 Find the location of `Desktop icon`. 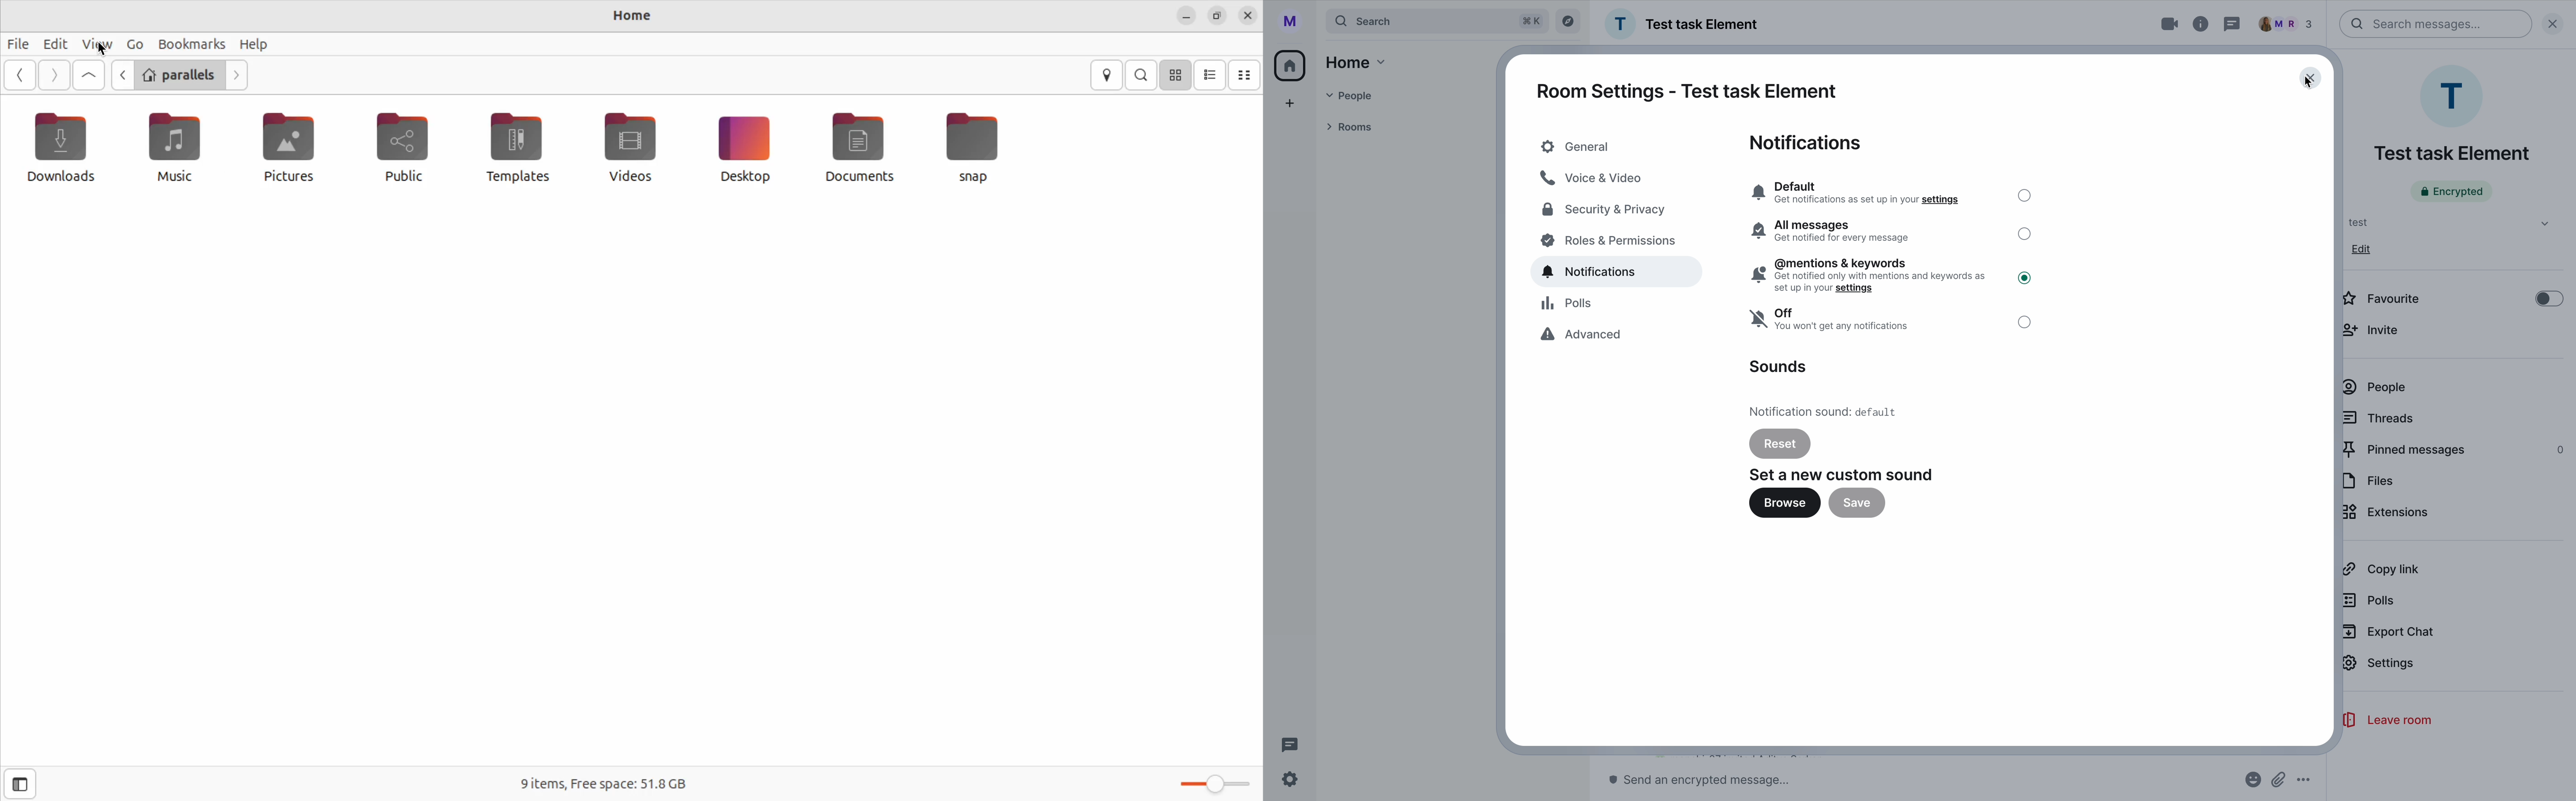

Desktop icon is located at coordinates (742, 147).